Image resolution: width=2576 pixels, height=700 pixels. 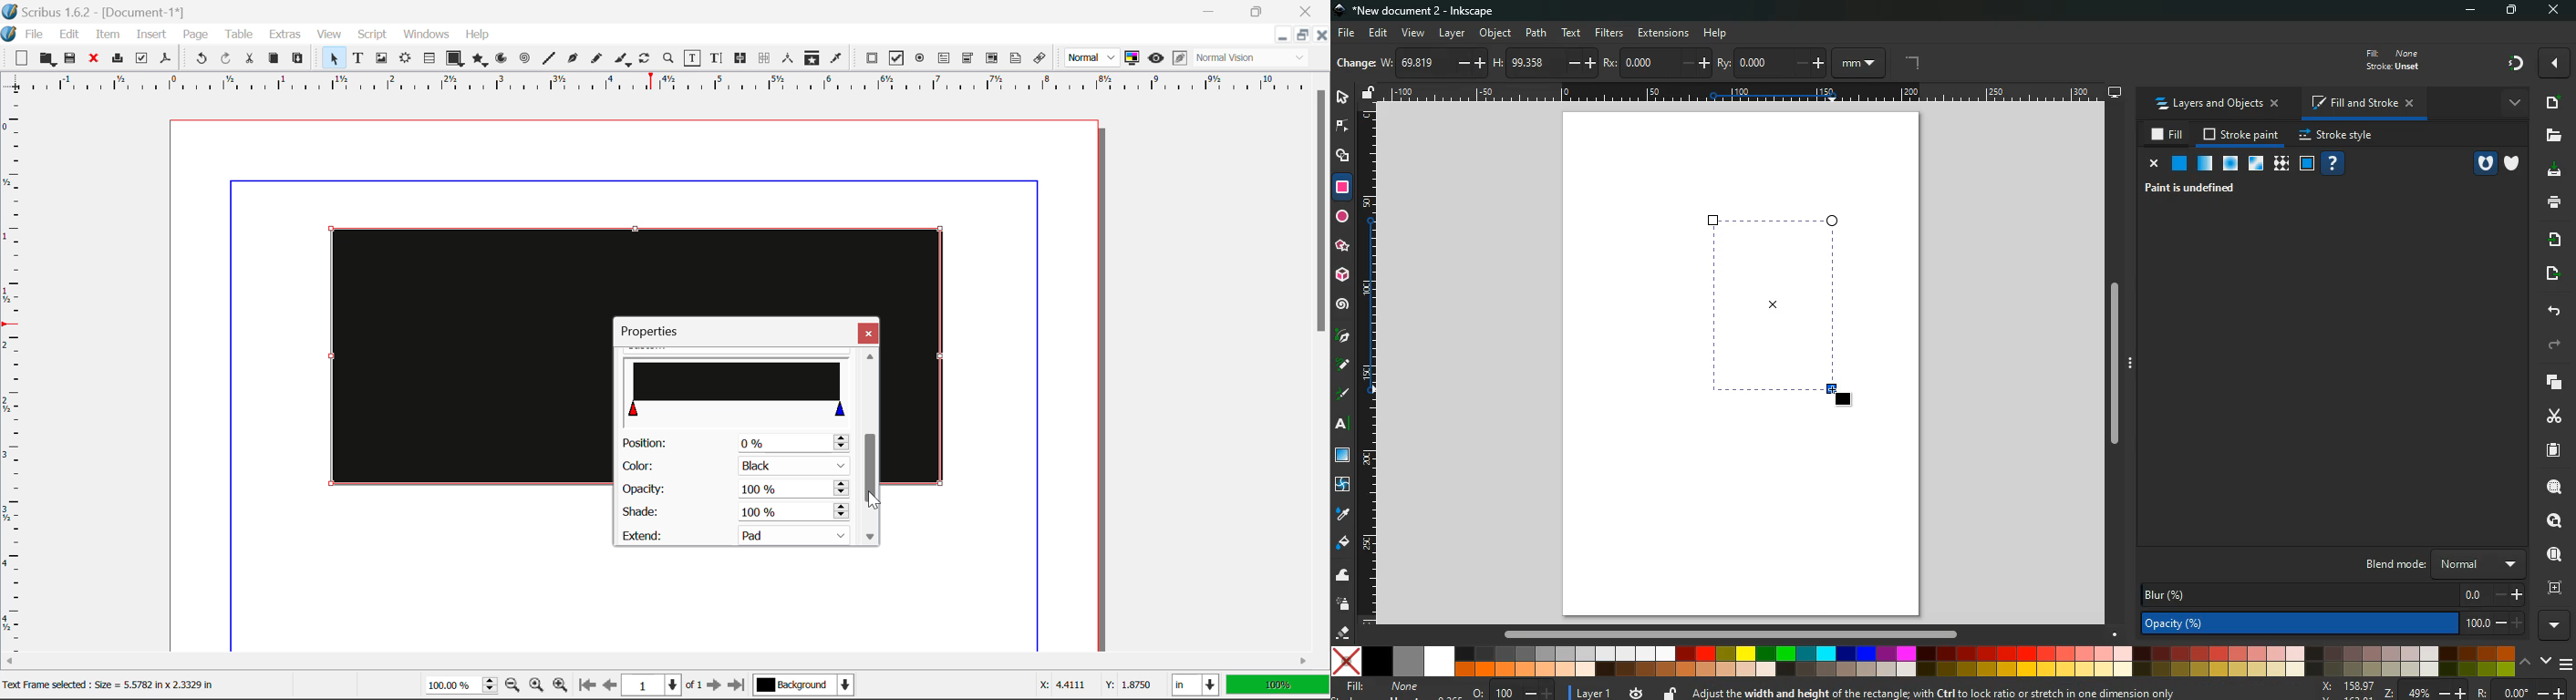 I want to click on Cursor Coordinates, so click(x=1093, y=685).